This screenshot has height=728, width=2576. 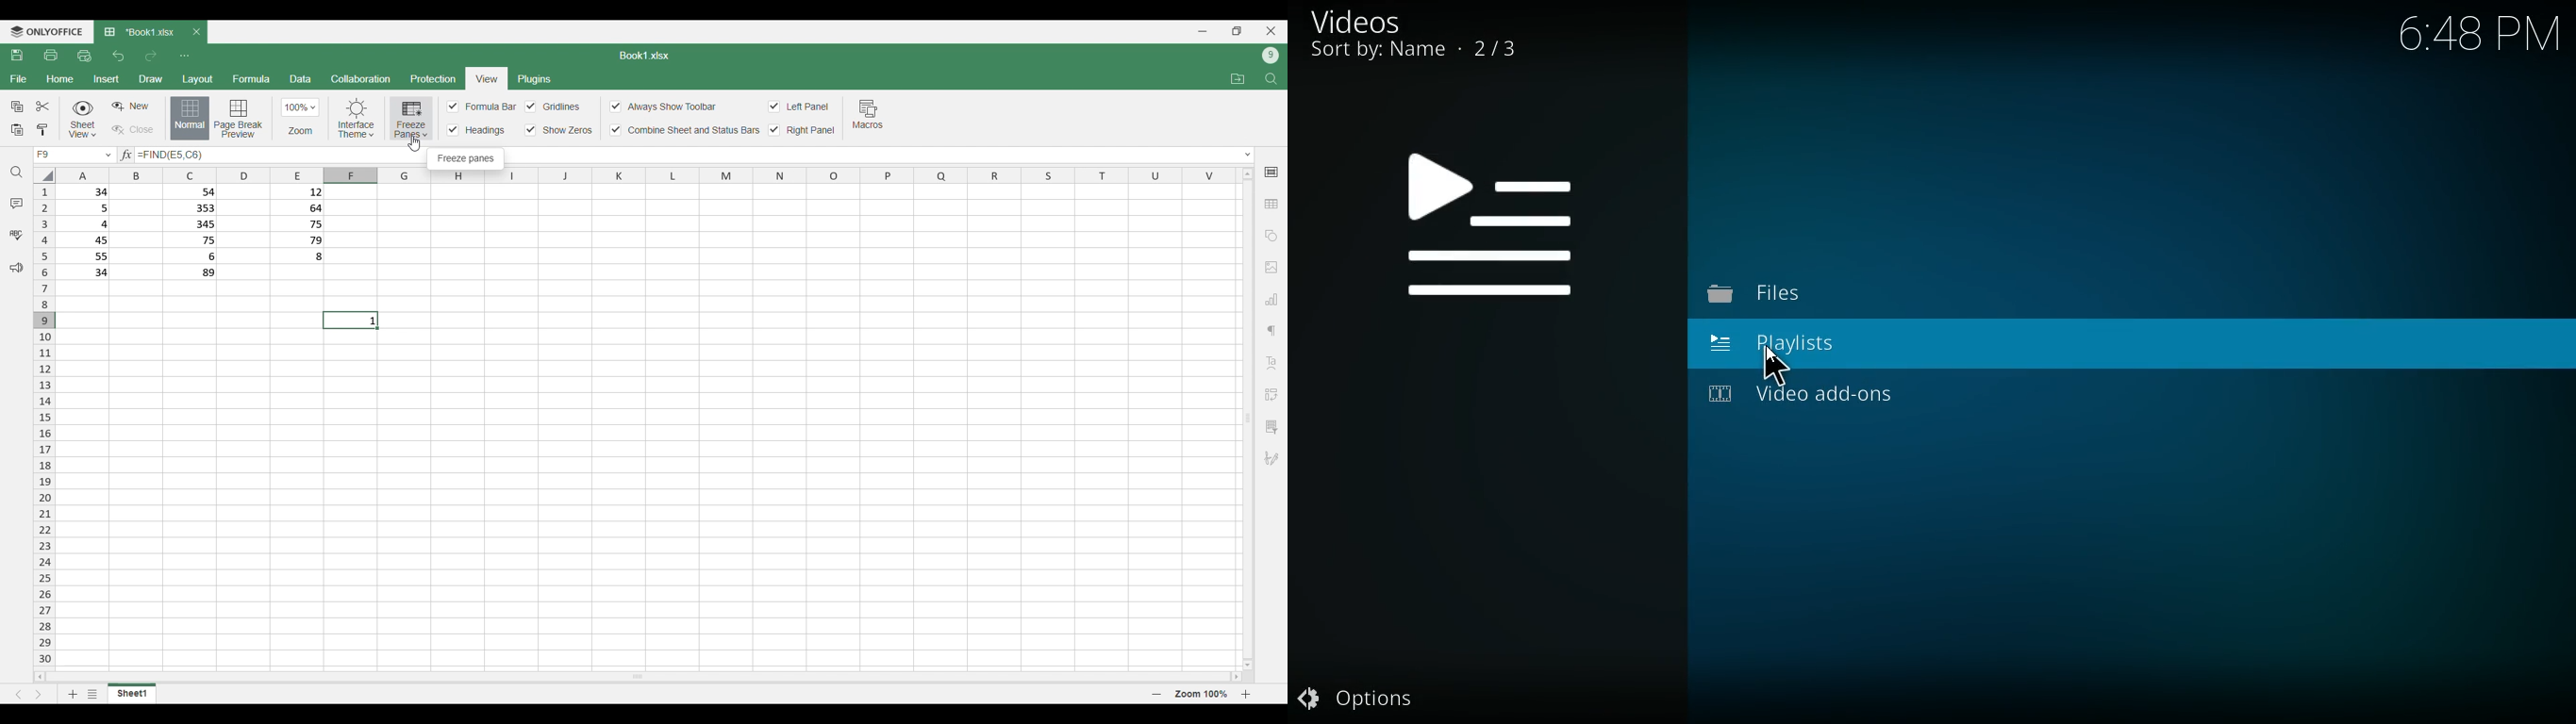 What do you see at coordinates (651, 176) in the screenshot?
I see `Indicates columns` at bounding box center [651, 176].